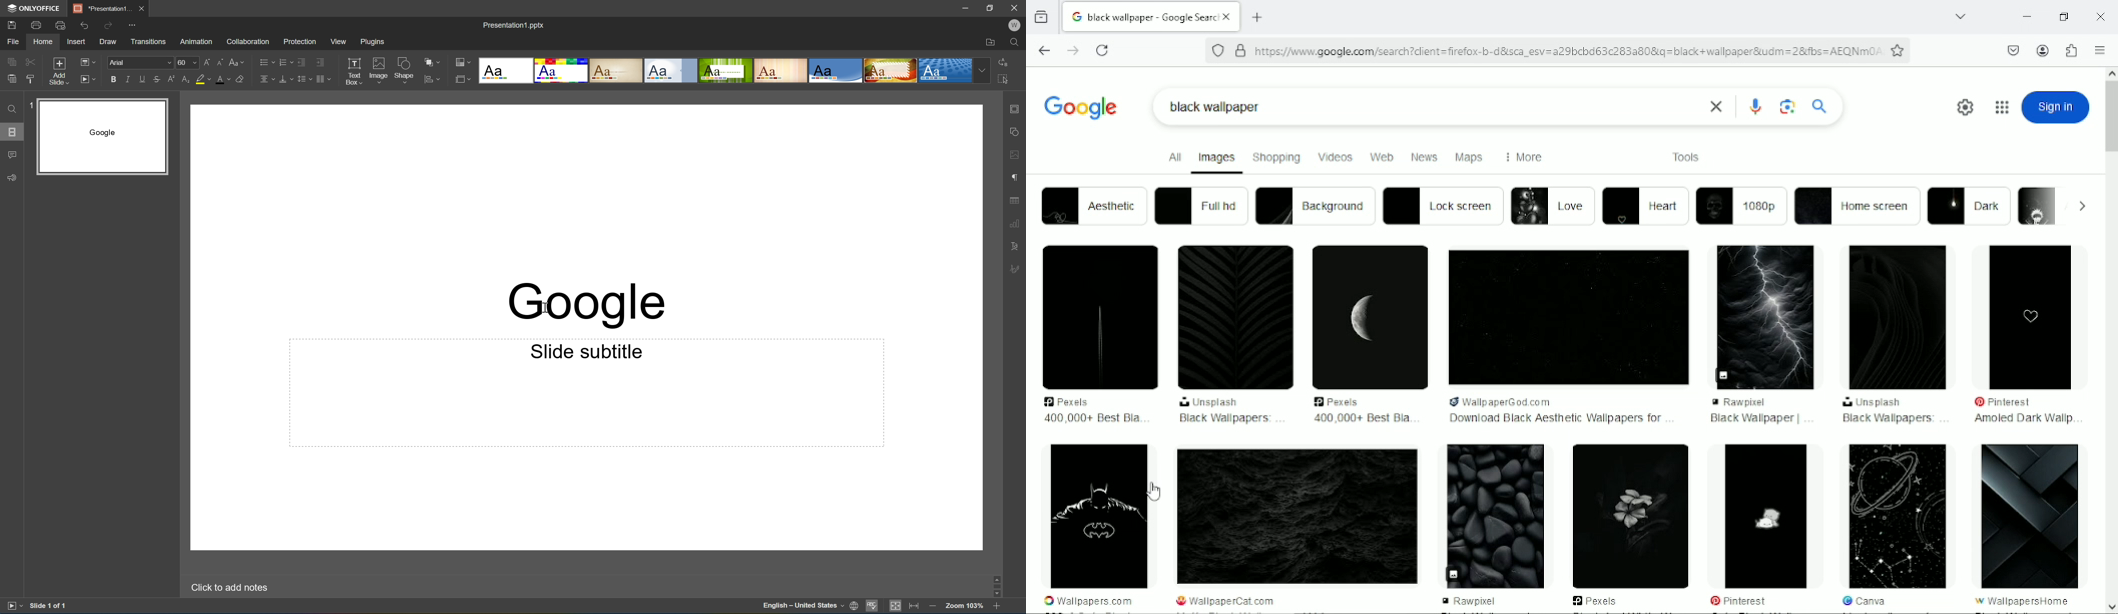  Describe the element at coordinates (1081, 104) in the screenshot. I see `google logo` at that location.